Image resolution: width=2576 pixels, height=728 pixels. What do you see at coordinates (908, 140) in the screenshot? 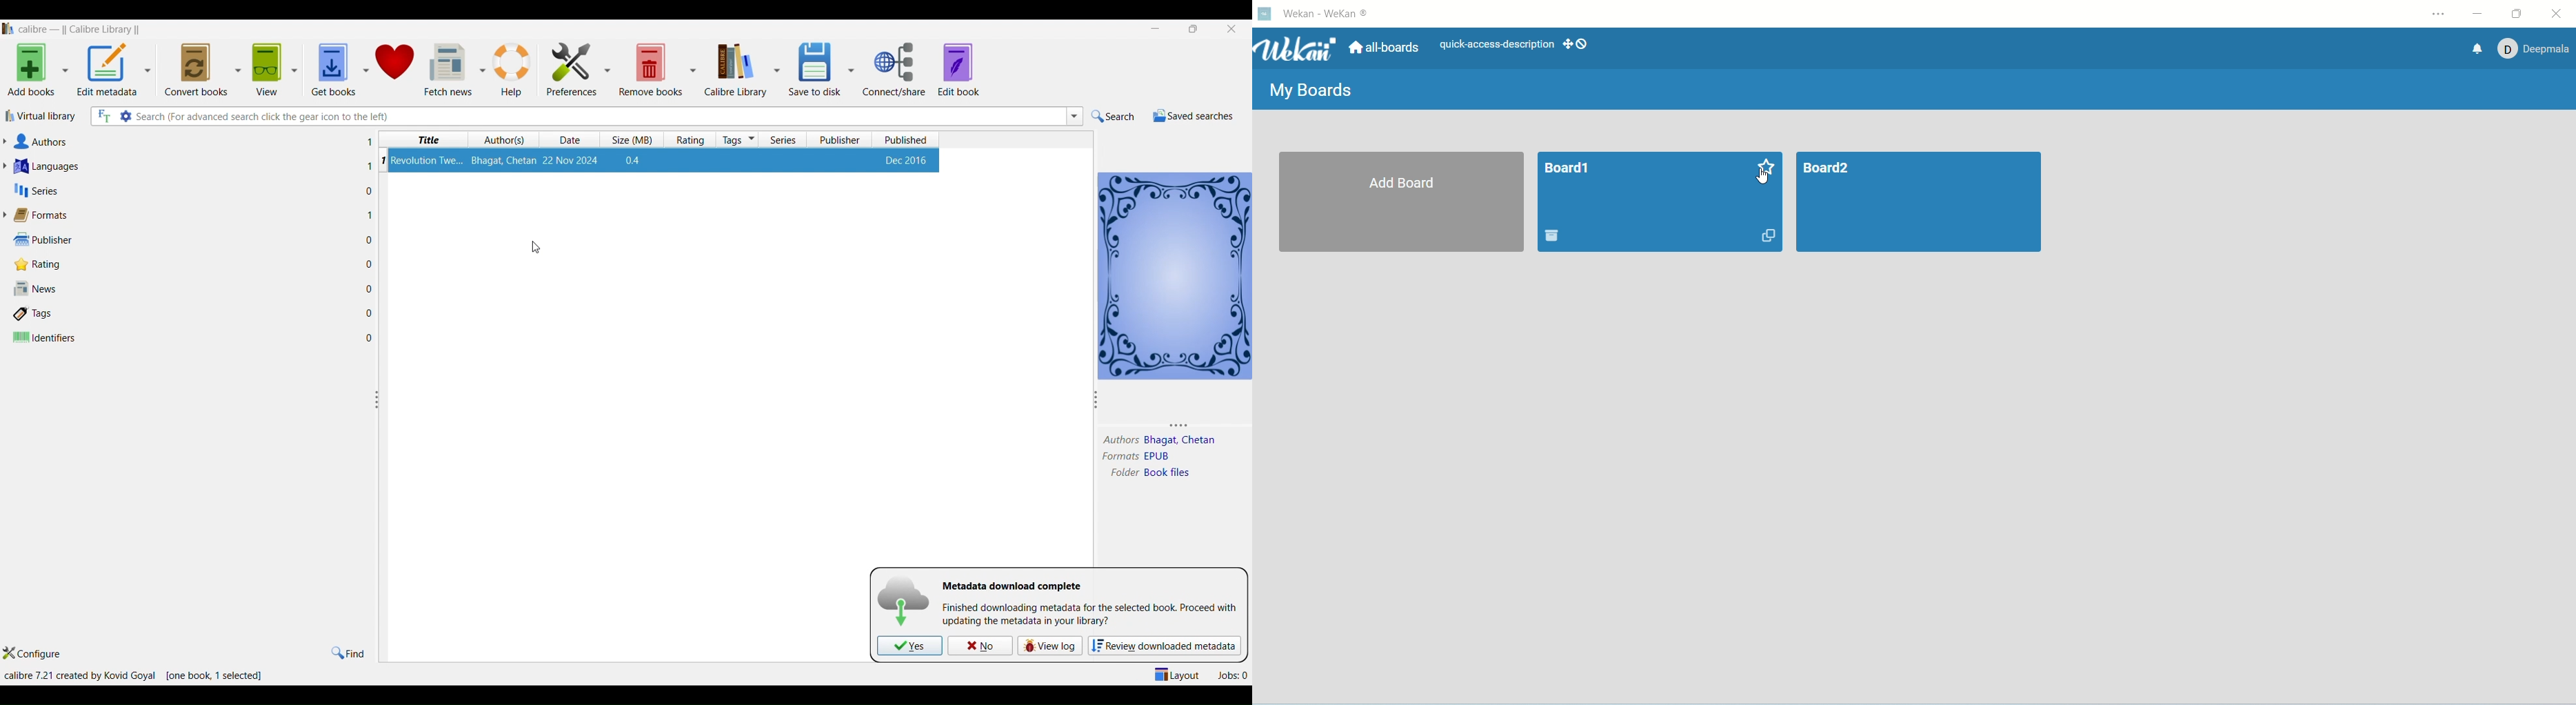
I see `published` at bounding box center [908, 140].